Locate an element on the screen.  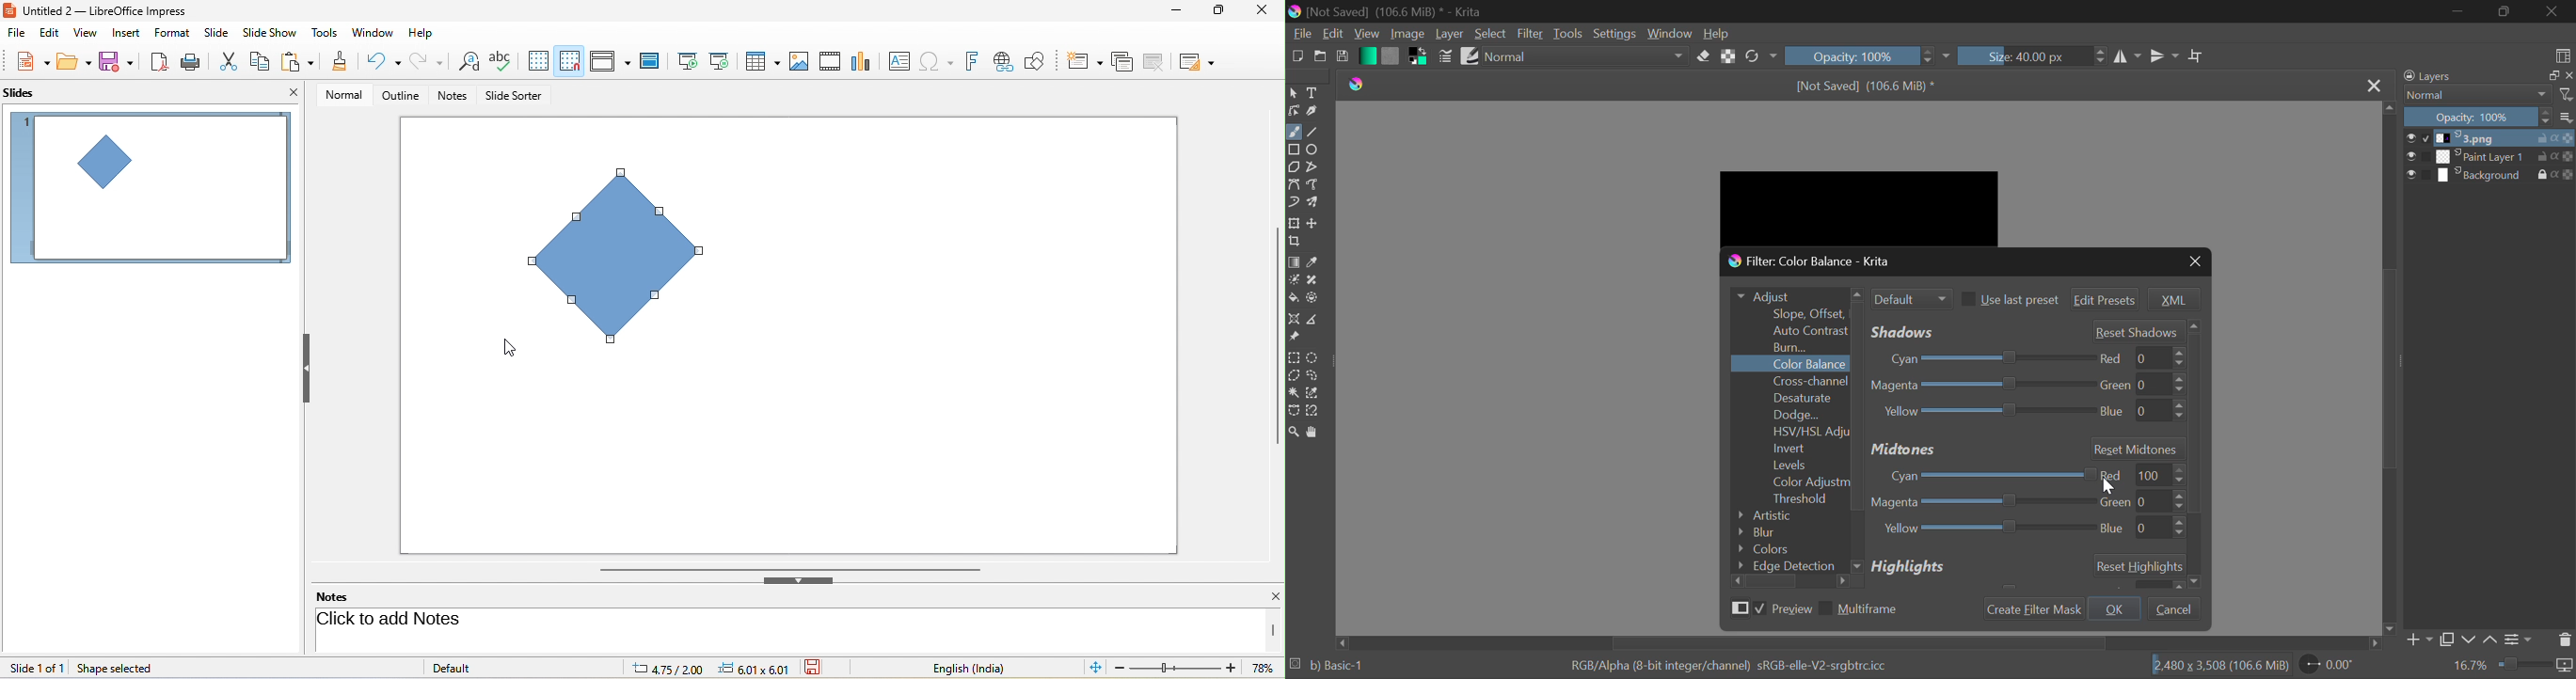
Assistant Tool is located at coordinates (1293, 320).